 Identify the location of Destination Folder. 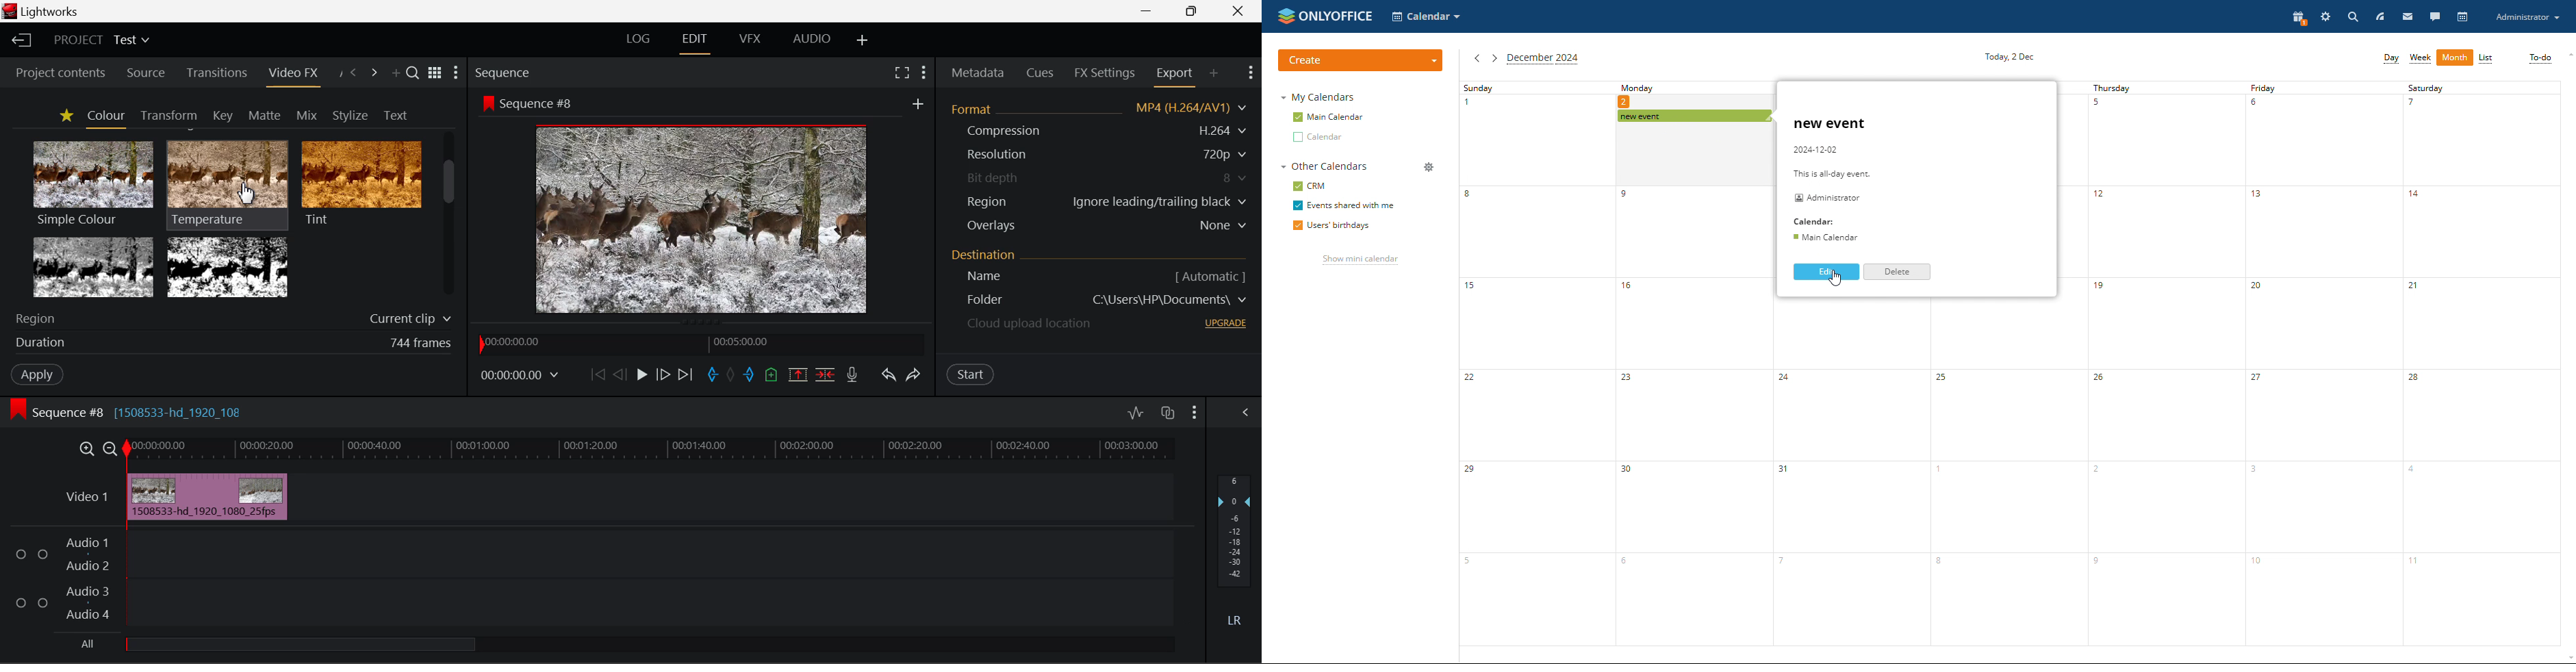
(978, 300).